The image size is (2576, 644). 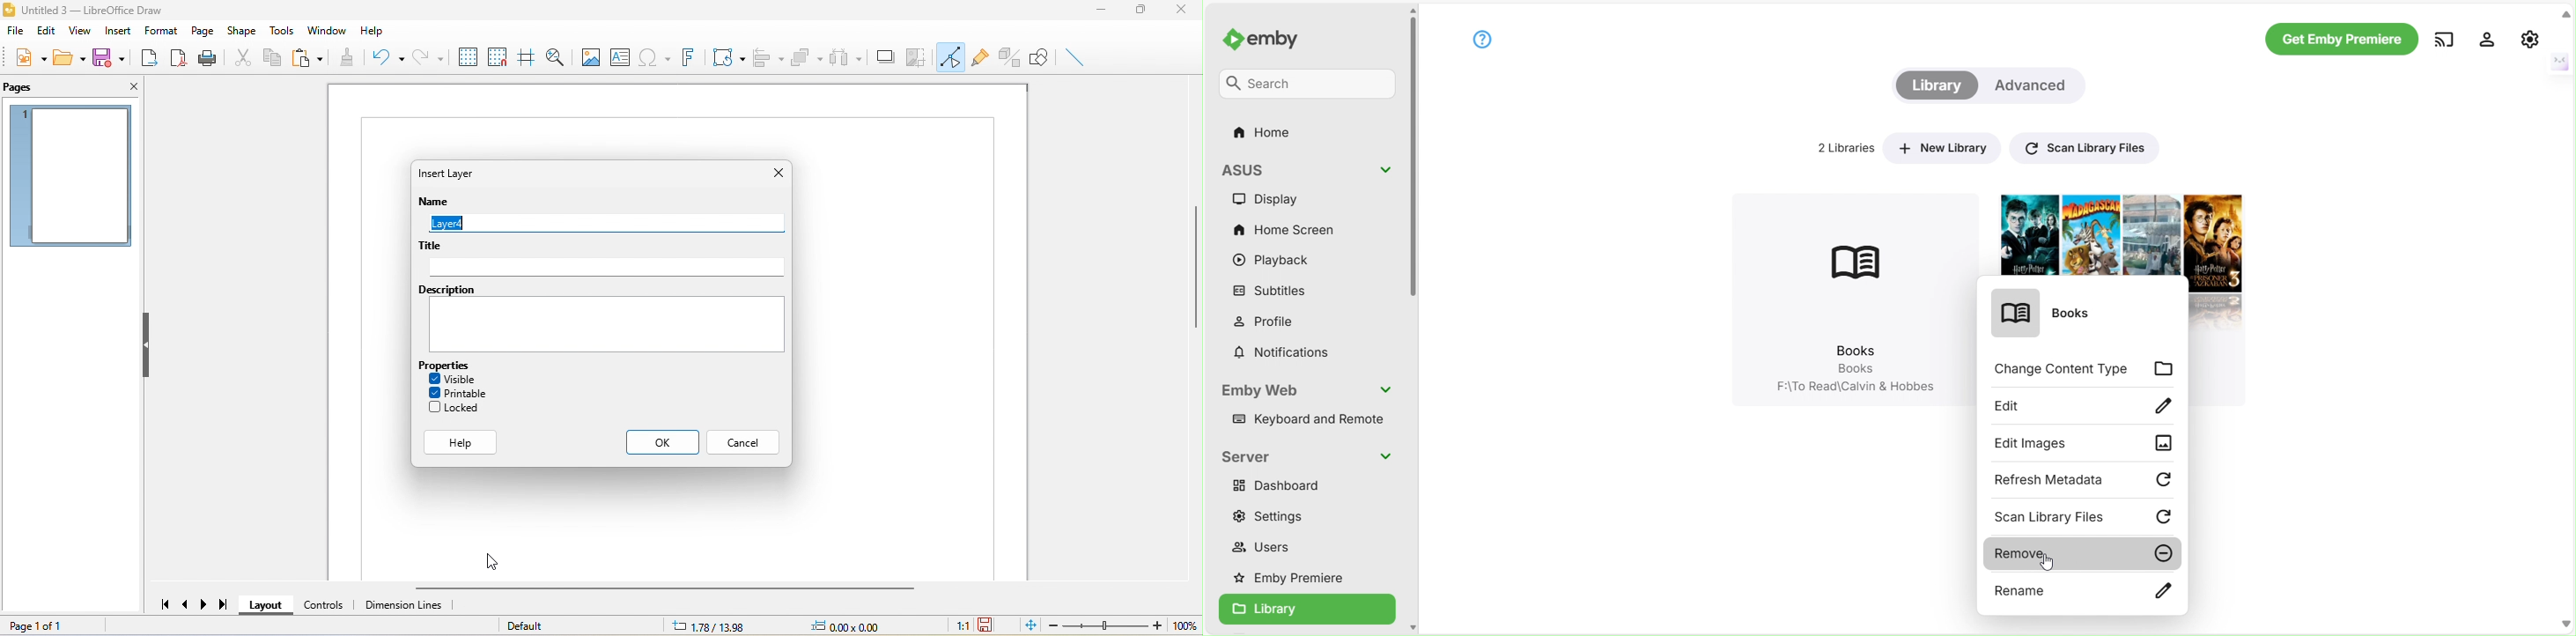 I want to click on text box, so click(x=618, y=57).